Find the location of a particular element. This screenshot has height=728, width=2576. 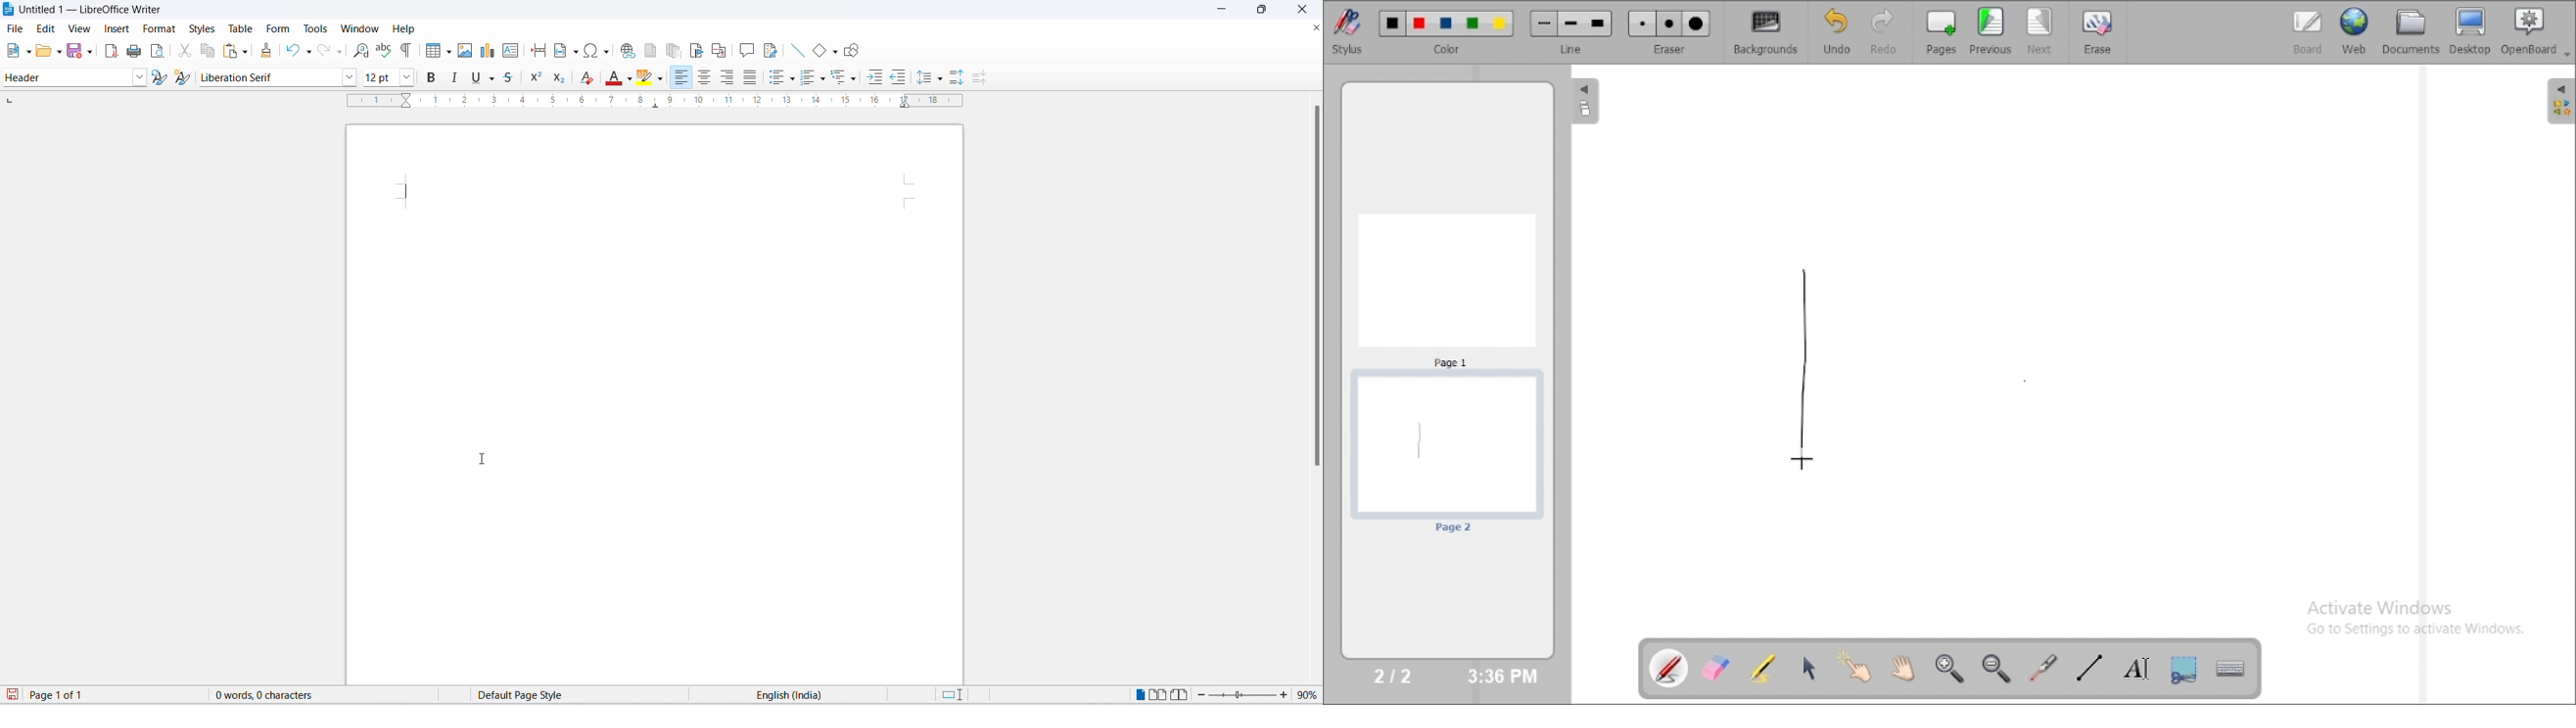

update selected style is located at coordinates (159, 77).